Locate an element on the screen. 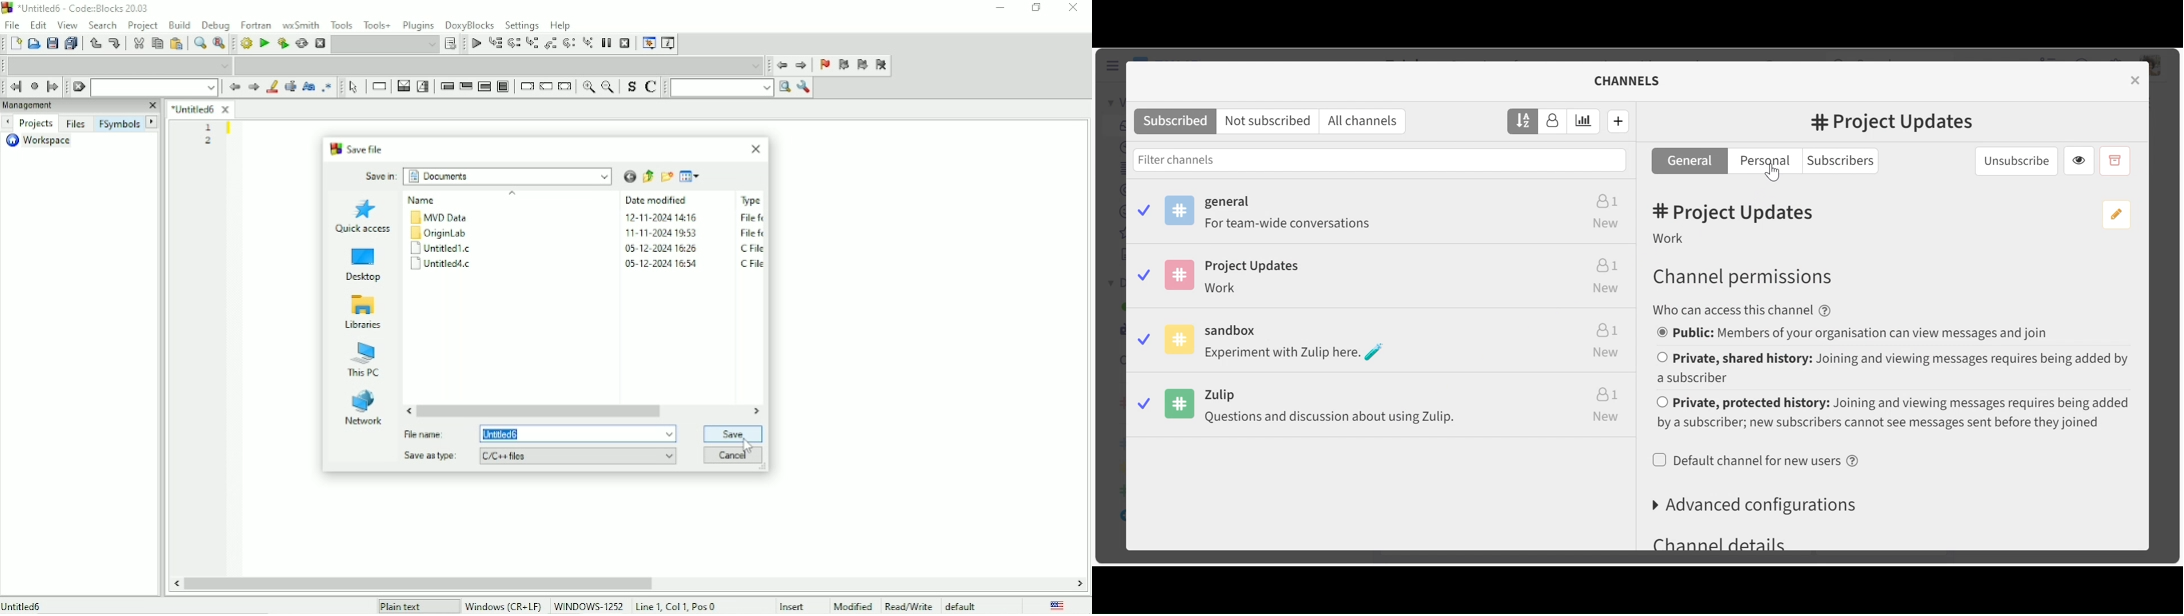  Selected text is located at coordinates (291, 87).